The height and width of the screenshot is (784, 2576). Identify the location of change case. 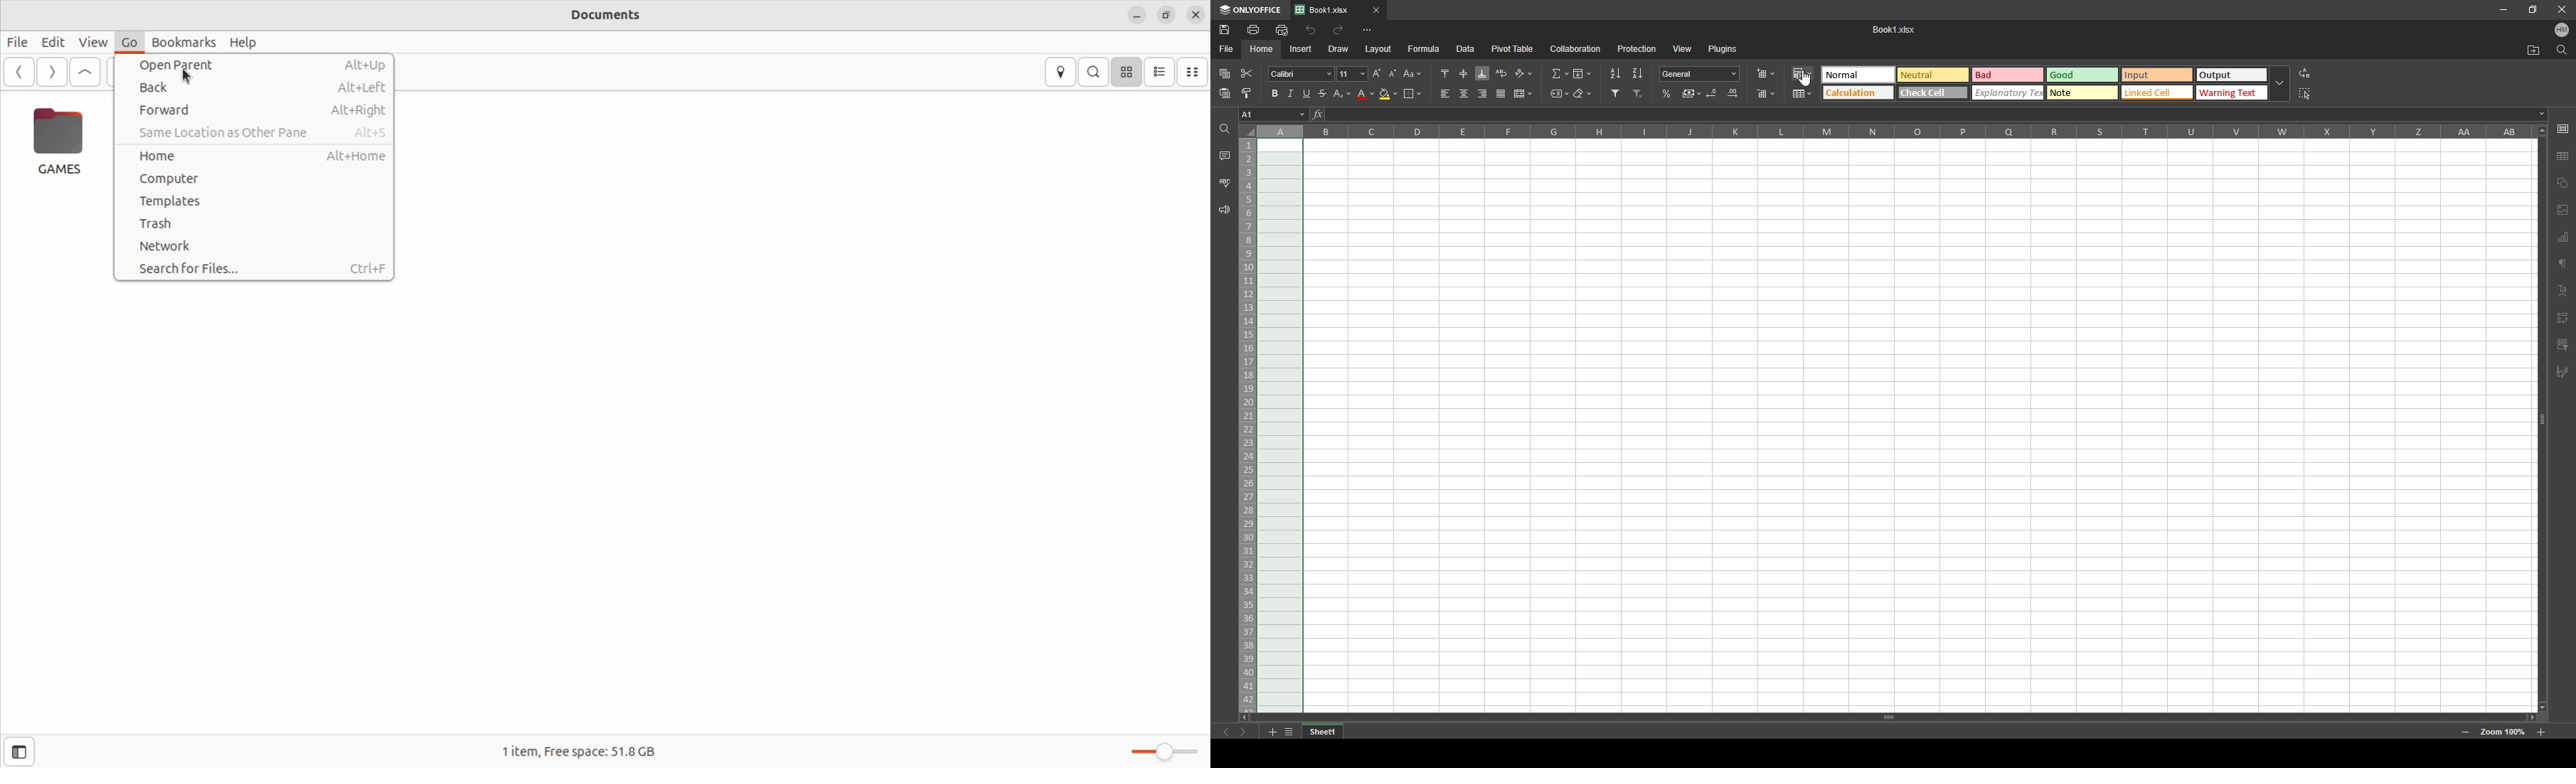
(1413, 73).